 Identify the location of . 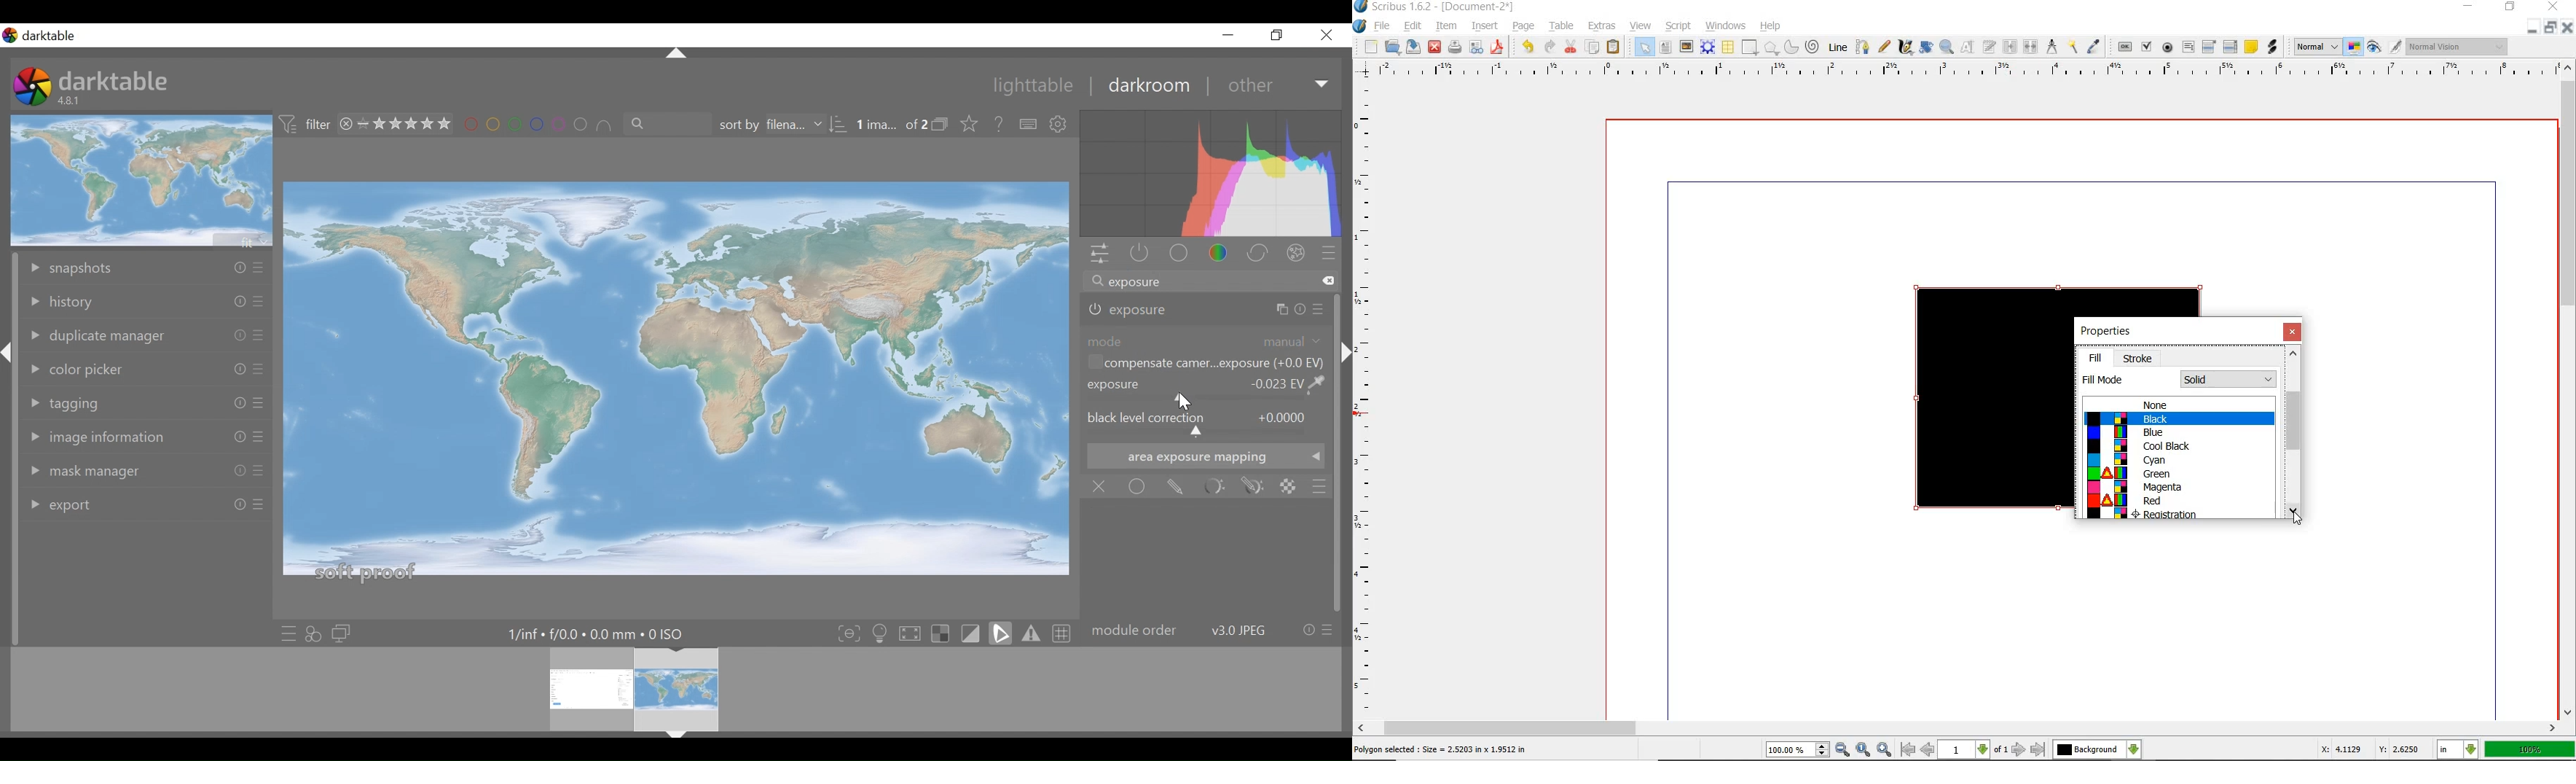
(232, 368).